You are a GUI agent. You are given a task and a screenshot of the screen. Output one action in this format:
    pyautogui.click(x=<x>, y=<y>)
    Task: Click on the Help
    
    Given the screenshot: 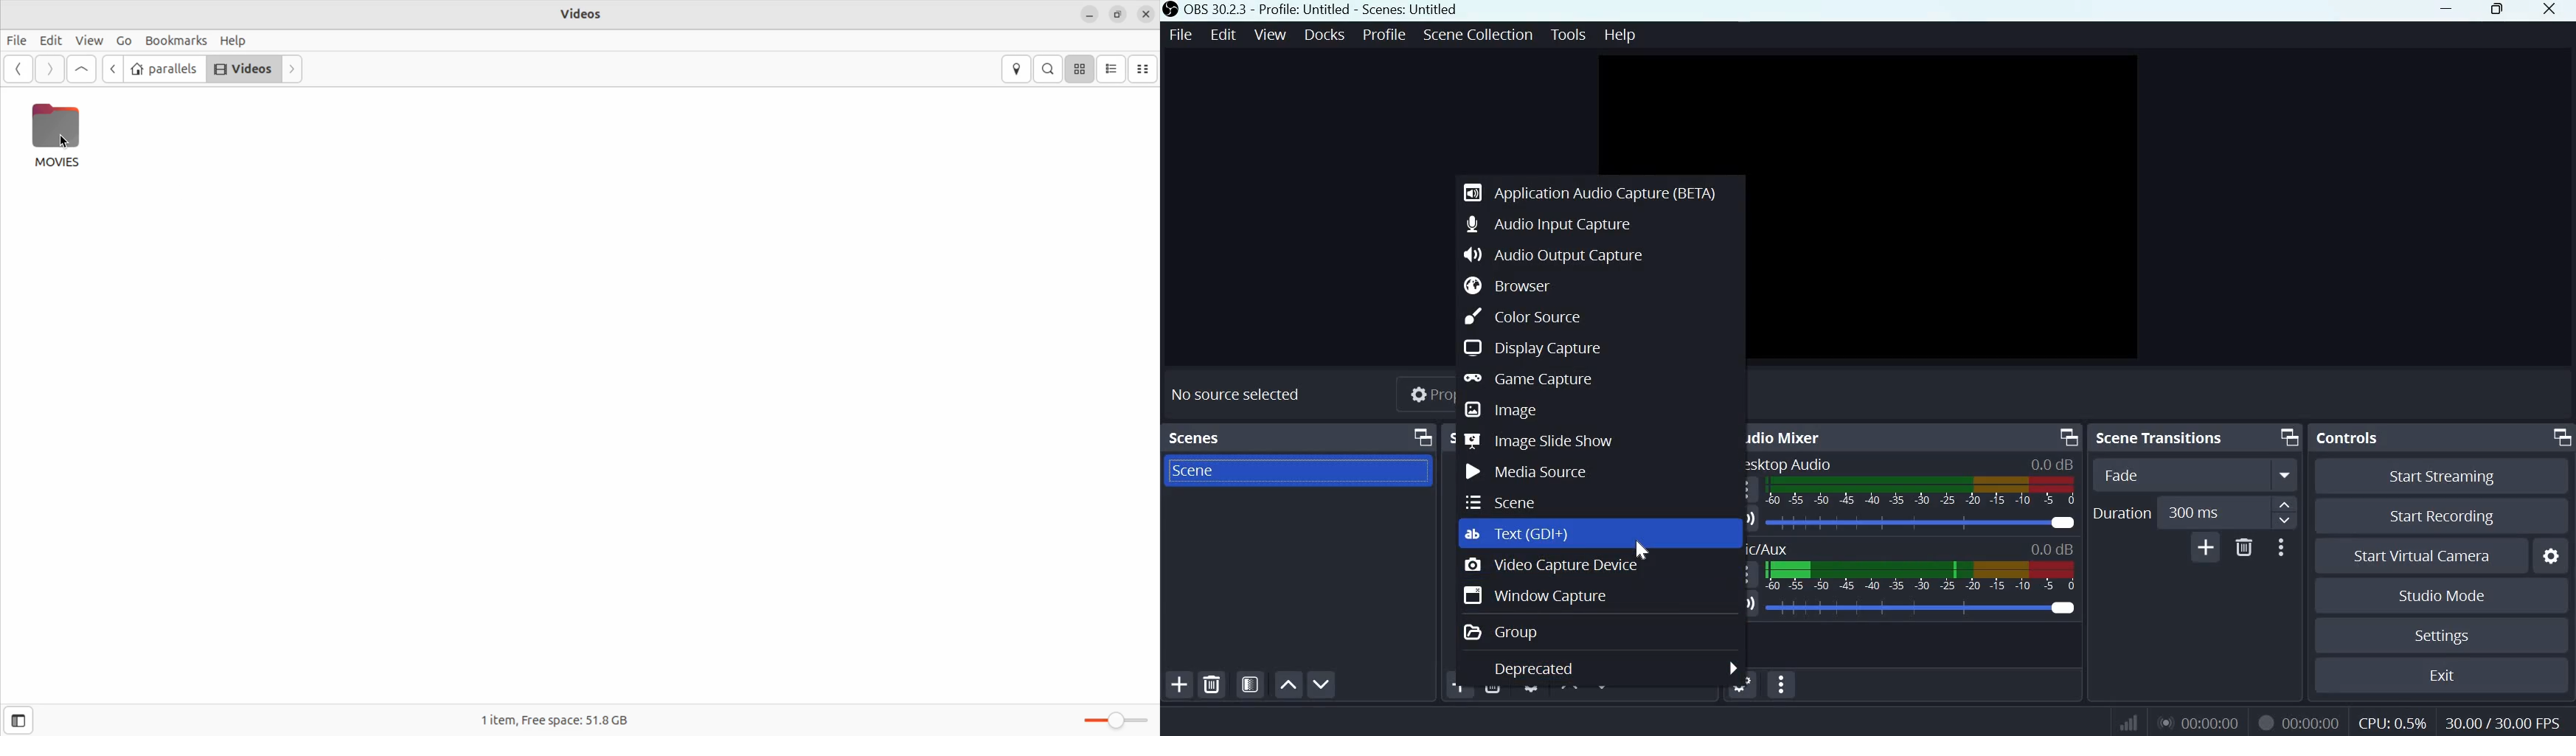 What is the action you would take?
    pyautogui.click(x=1622, y=35)
    